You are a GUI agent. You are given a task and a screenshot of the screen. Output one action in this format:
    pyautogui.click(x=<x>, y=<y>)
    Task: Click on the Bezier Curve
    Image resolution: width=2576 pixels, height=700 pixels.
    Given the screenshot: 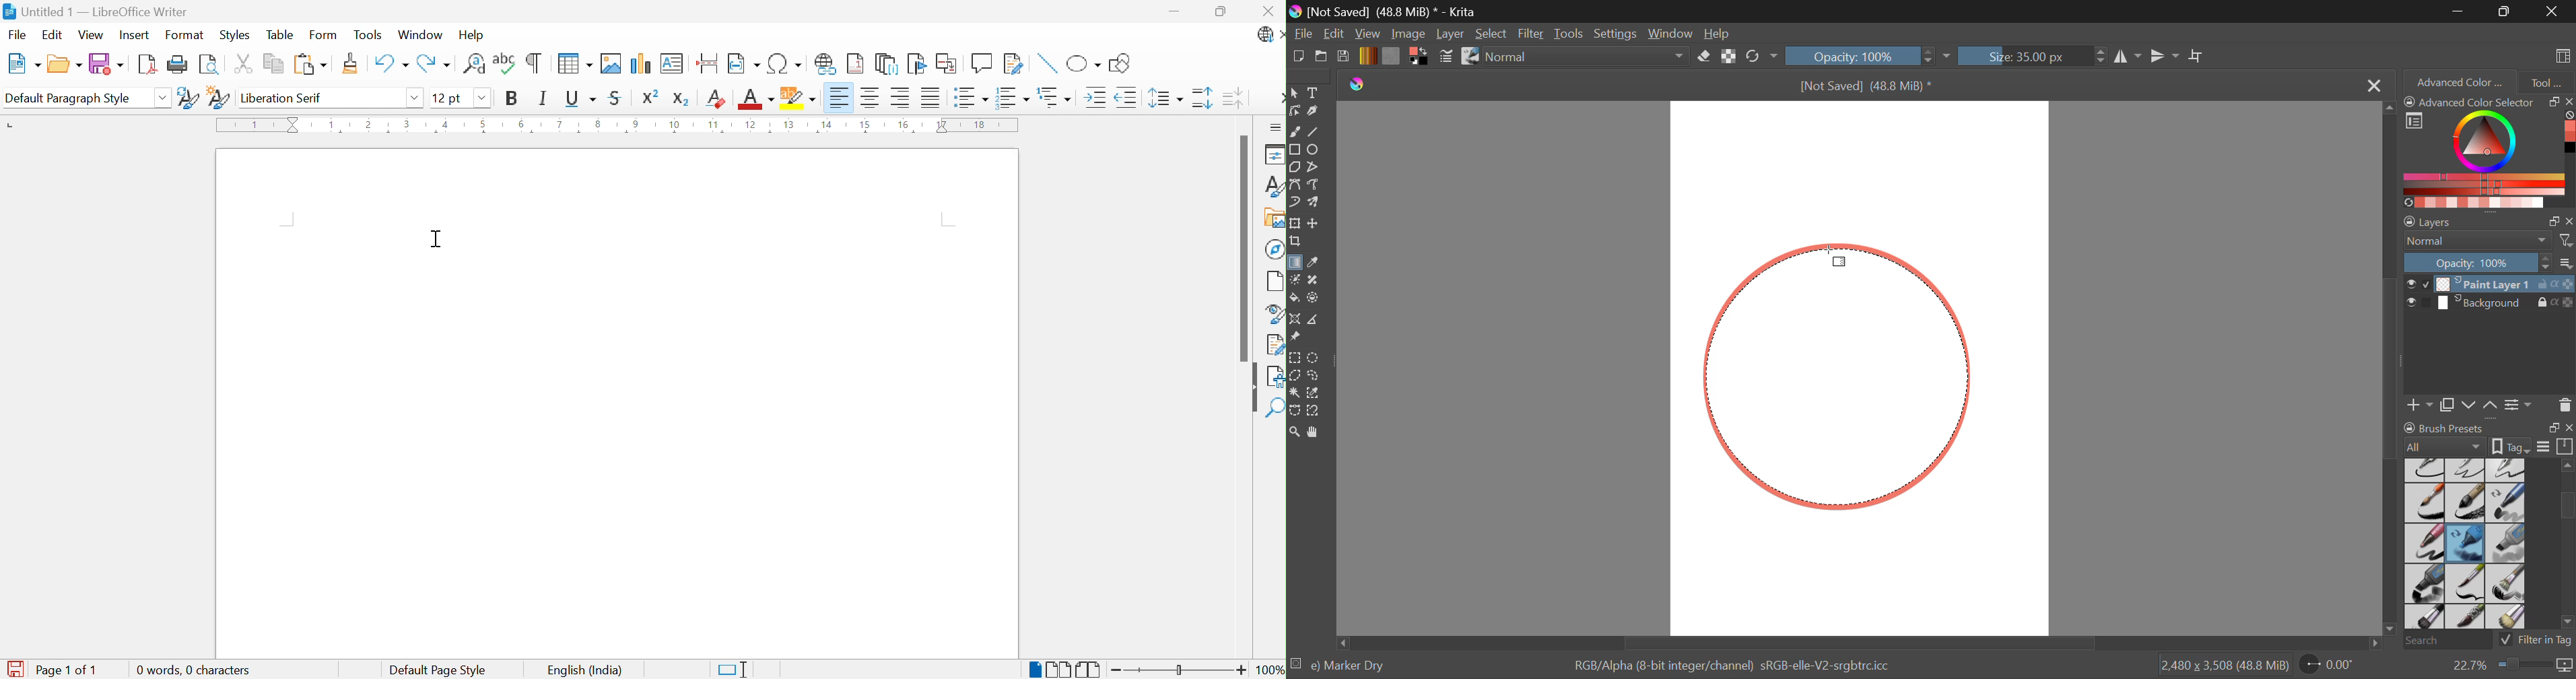 What is the action you would take?
    pyautogui.click(x=1297, y=186)
    